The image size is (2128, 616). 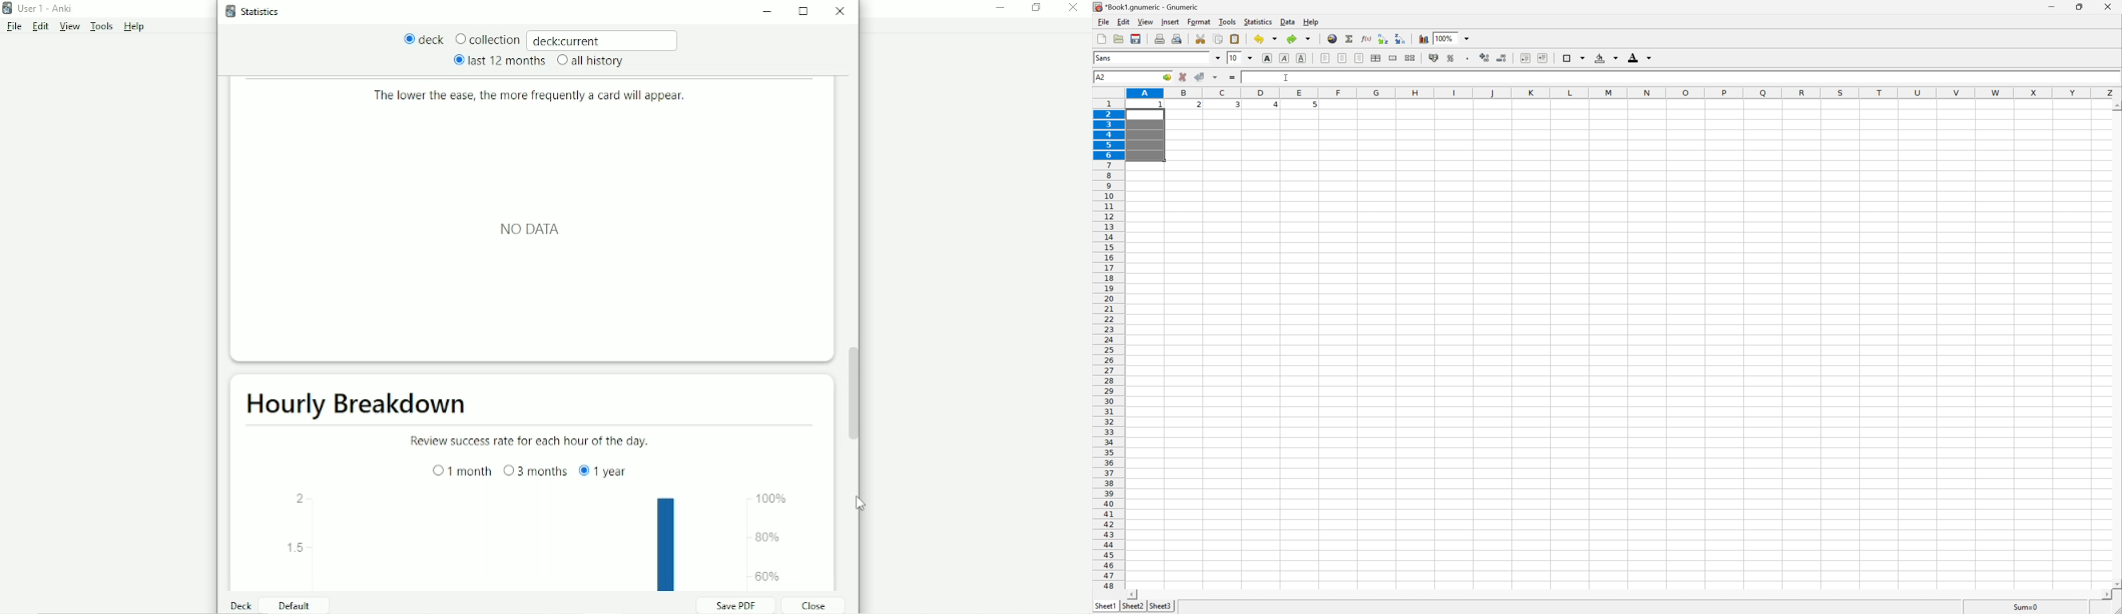 What do you see at coordinates (2055, 7) in the screenshot?
I see `minimize` at bounding box center [2055, 7].